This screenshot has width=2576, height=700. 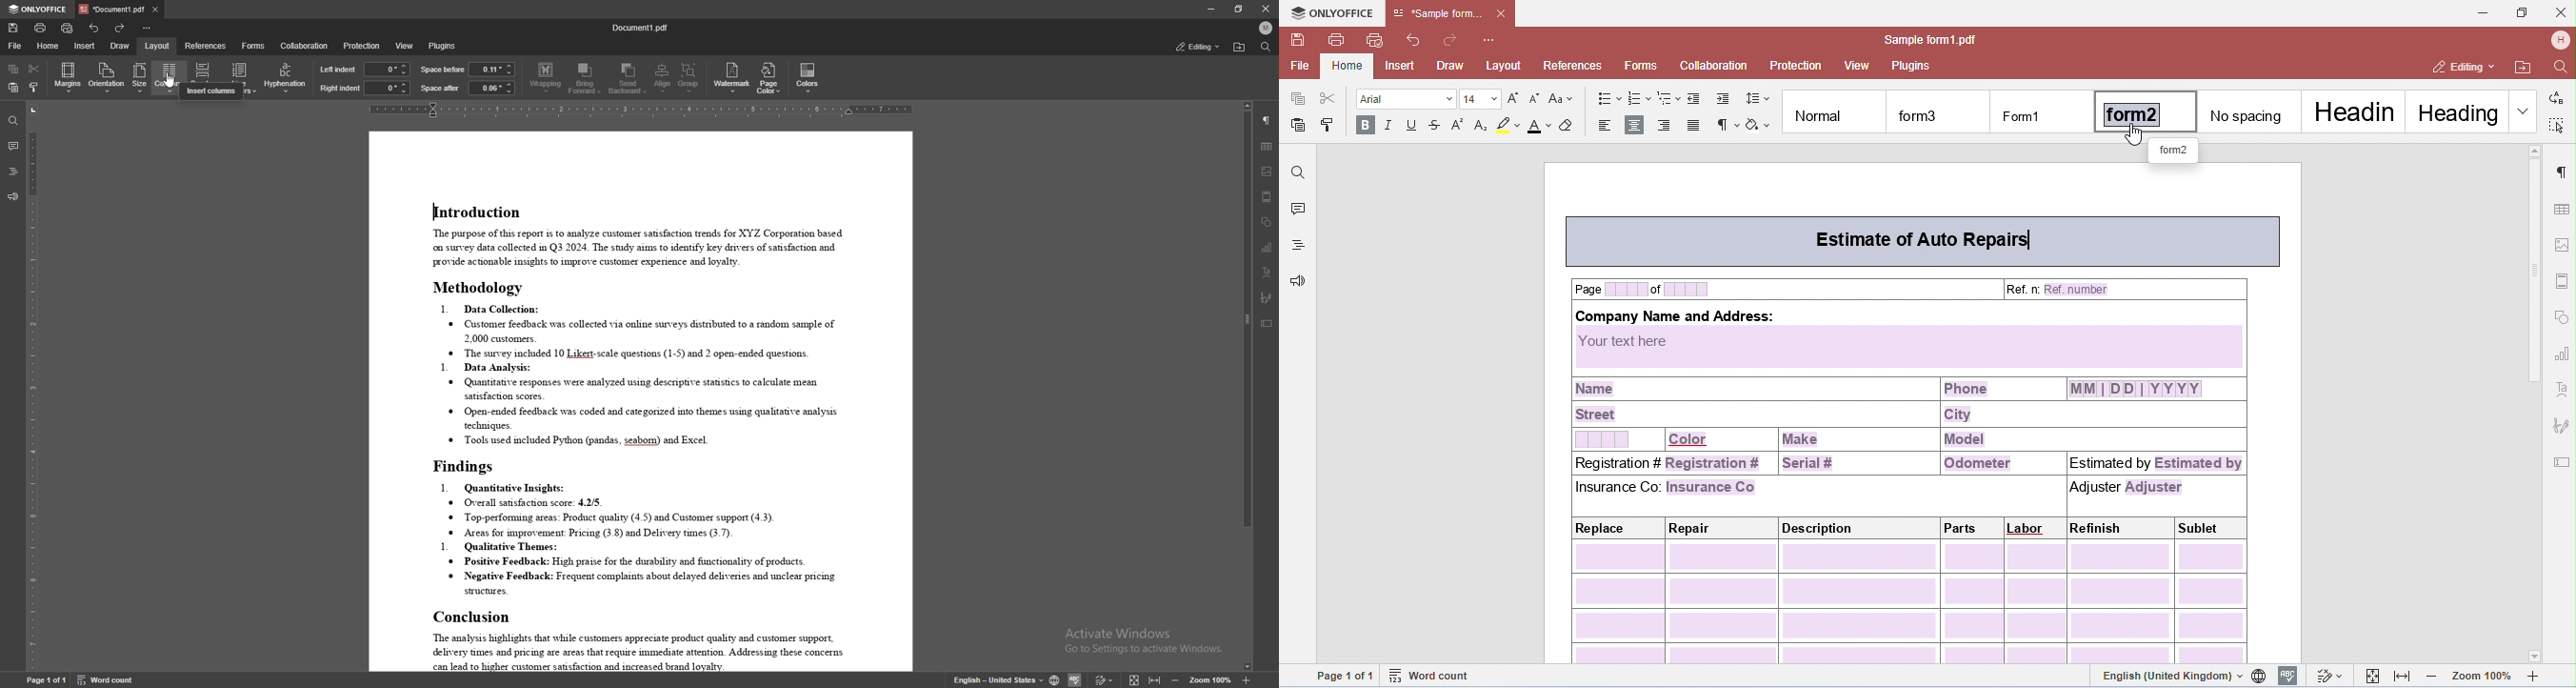 What do you see at coordinates (1268, 323) in the screenshot?
I see `text box` at bounding box center [1268, 323].